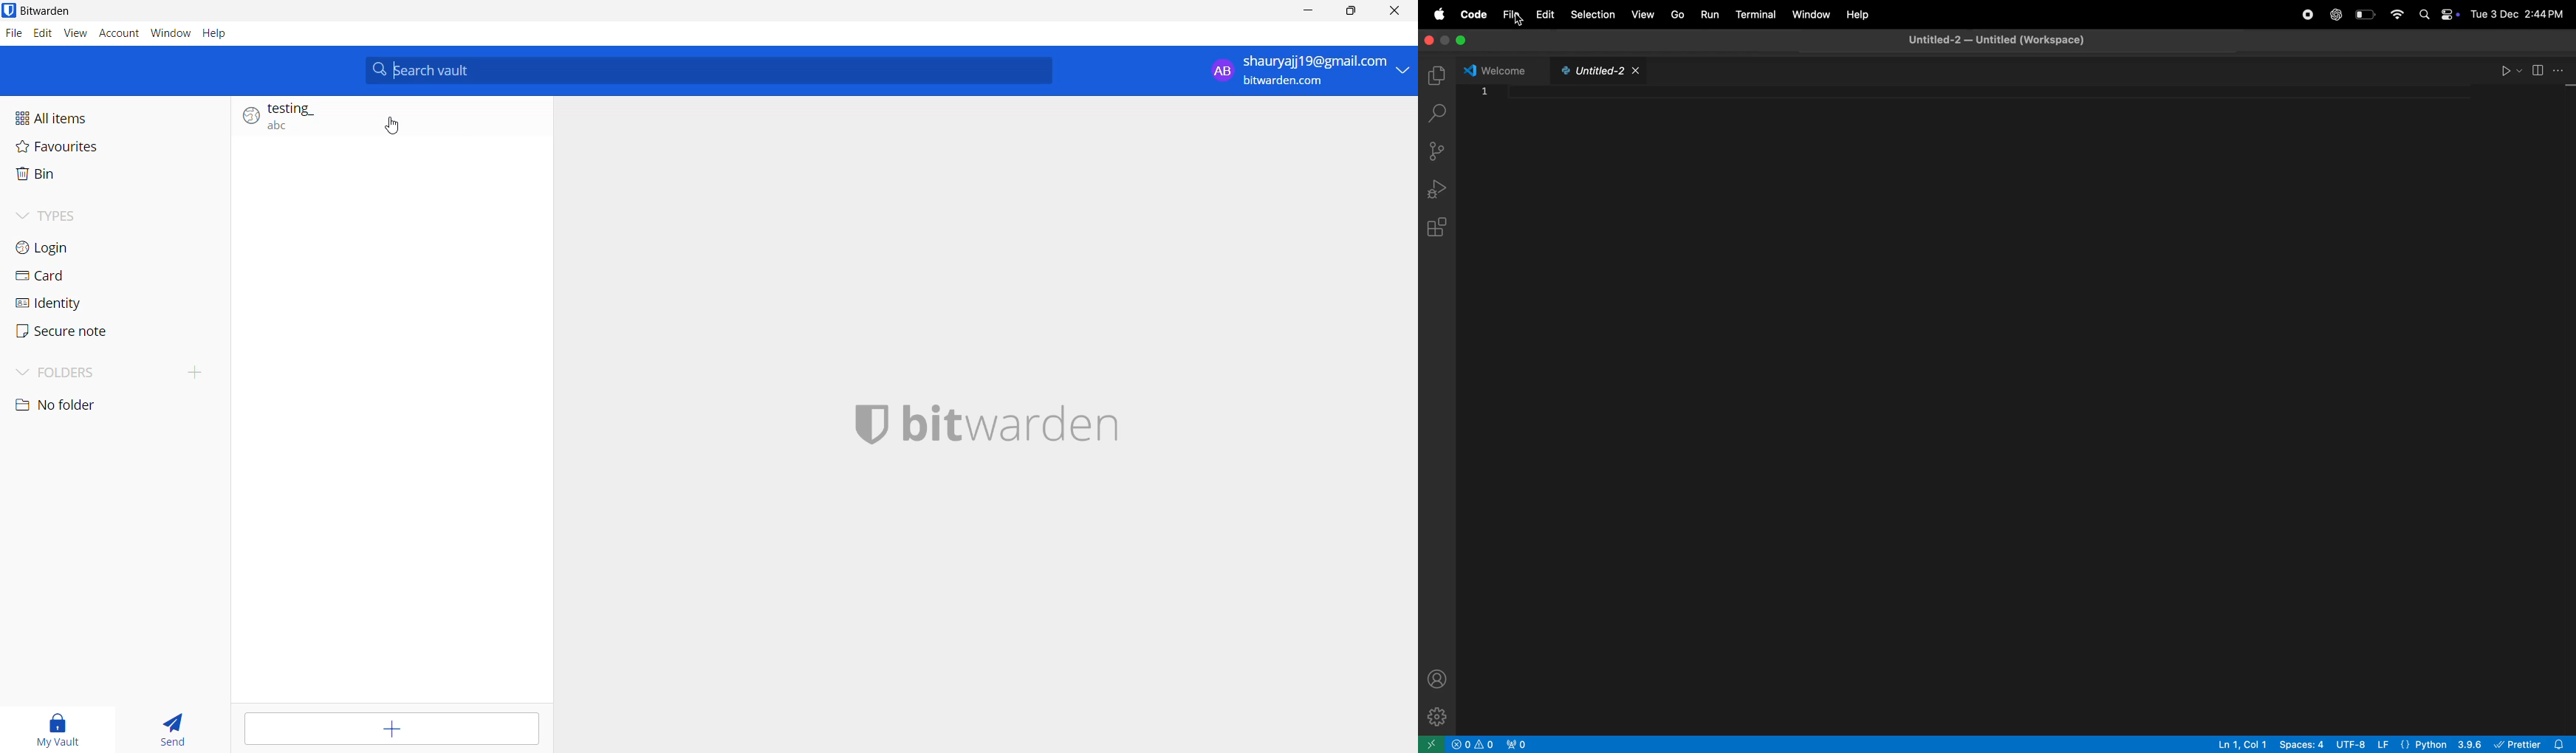  What do you see at coordinates (1026, 428) in the screenshot?
I see `Application name` at bounding box center [1026, 428].